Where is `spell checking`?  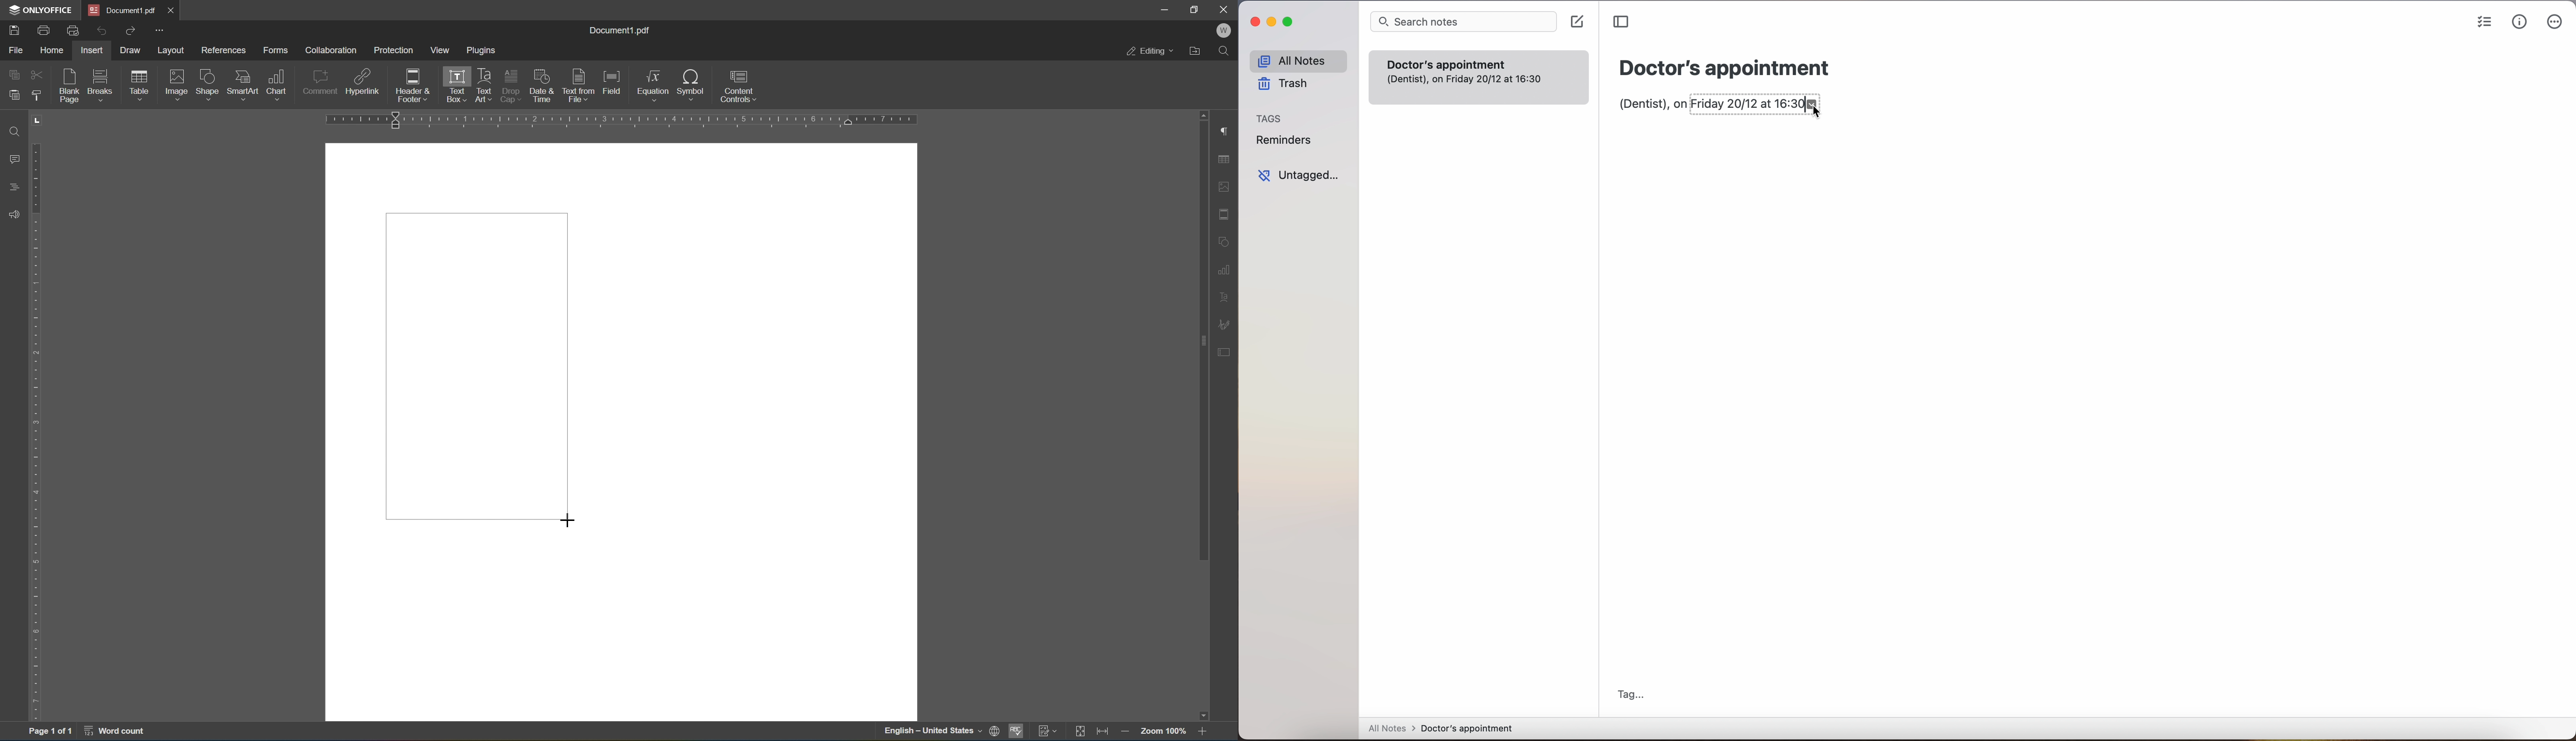 spell checking is located at coordinates (1018, 730).